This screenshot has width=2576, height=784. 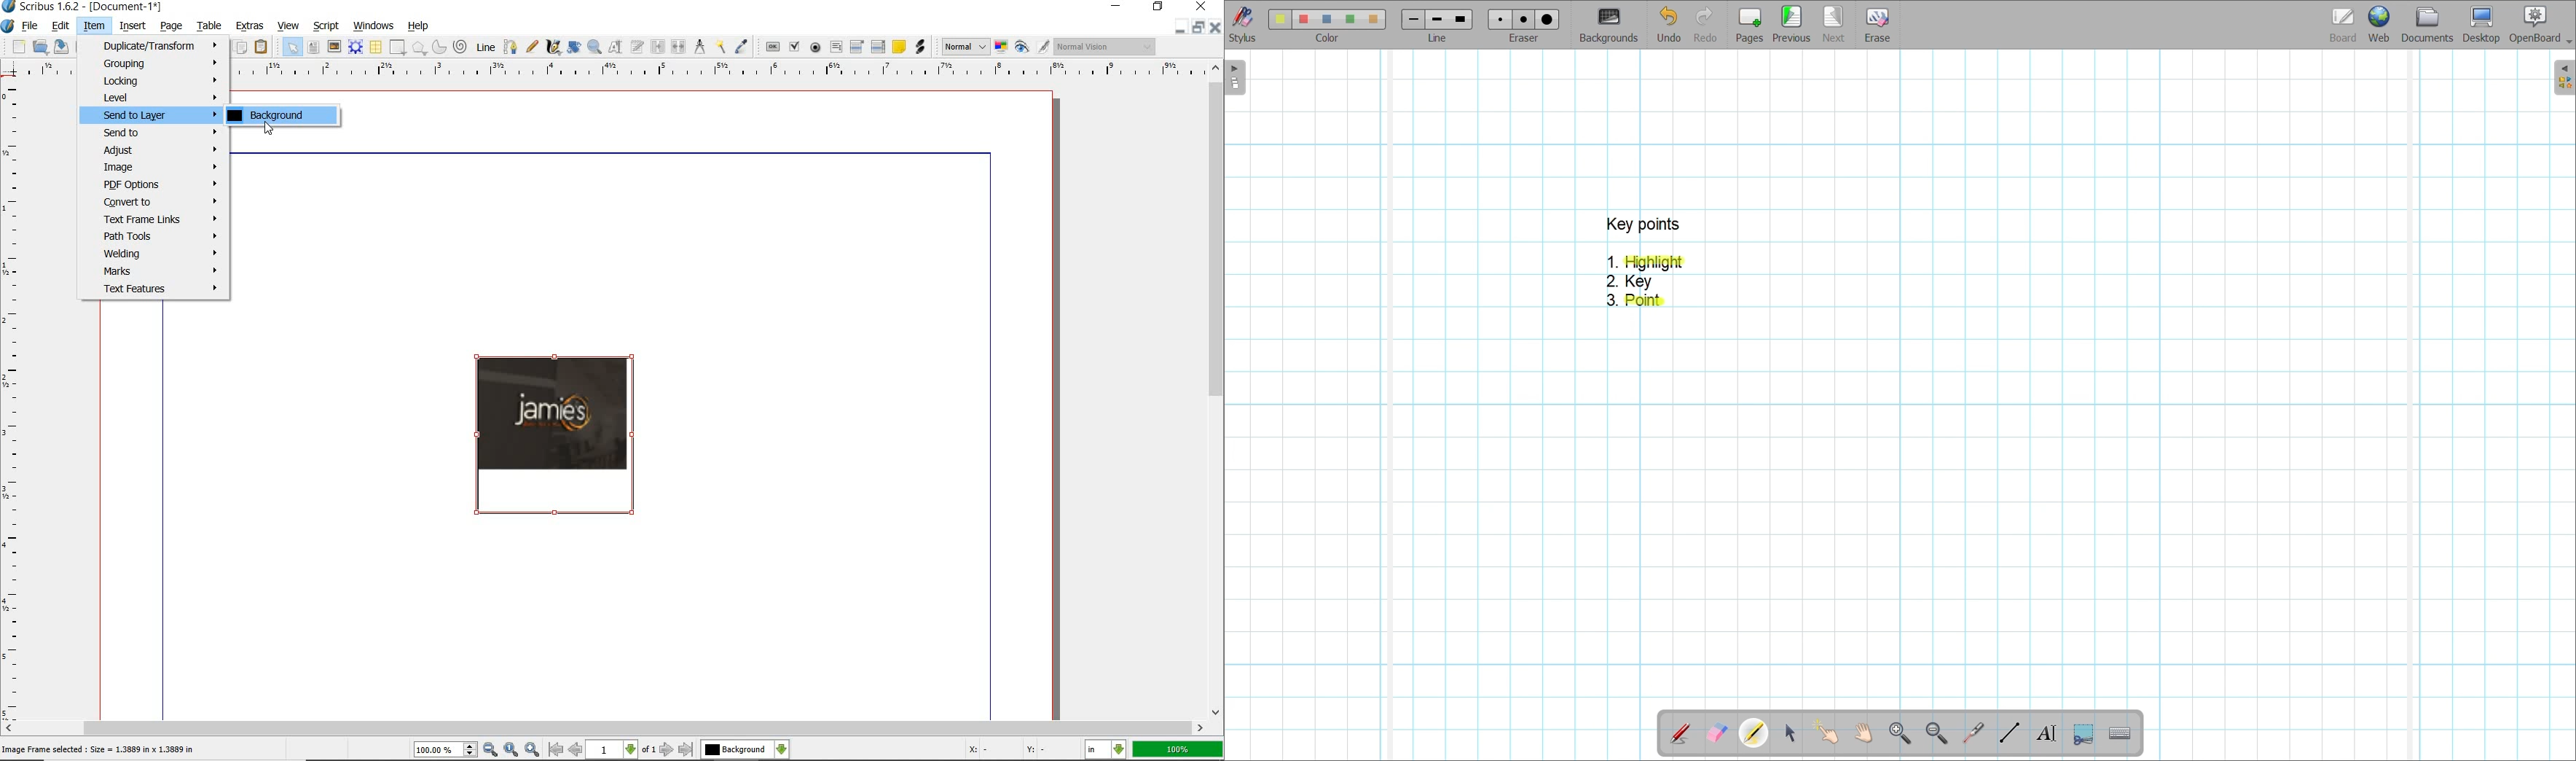 I want to click on copy item properties, so click(x=720, y=46).